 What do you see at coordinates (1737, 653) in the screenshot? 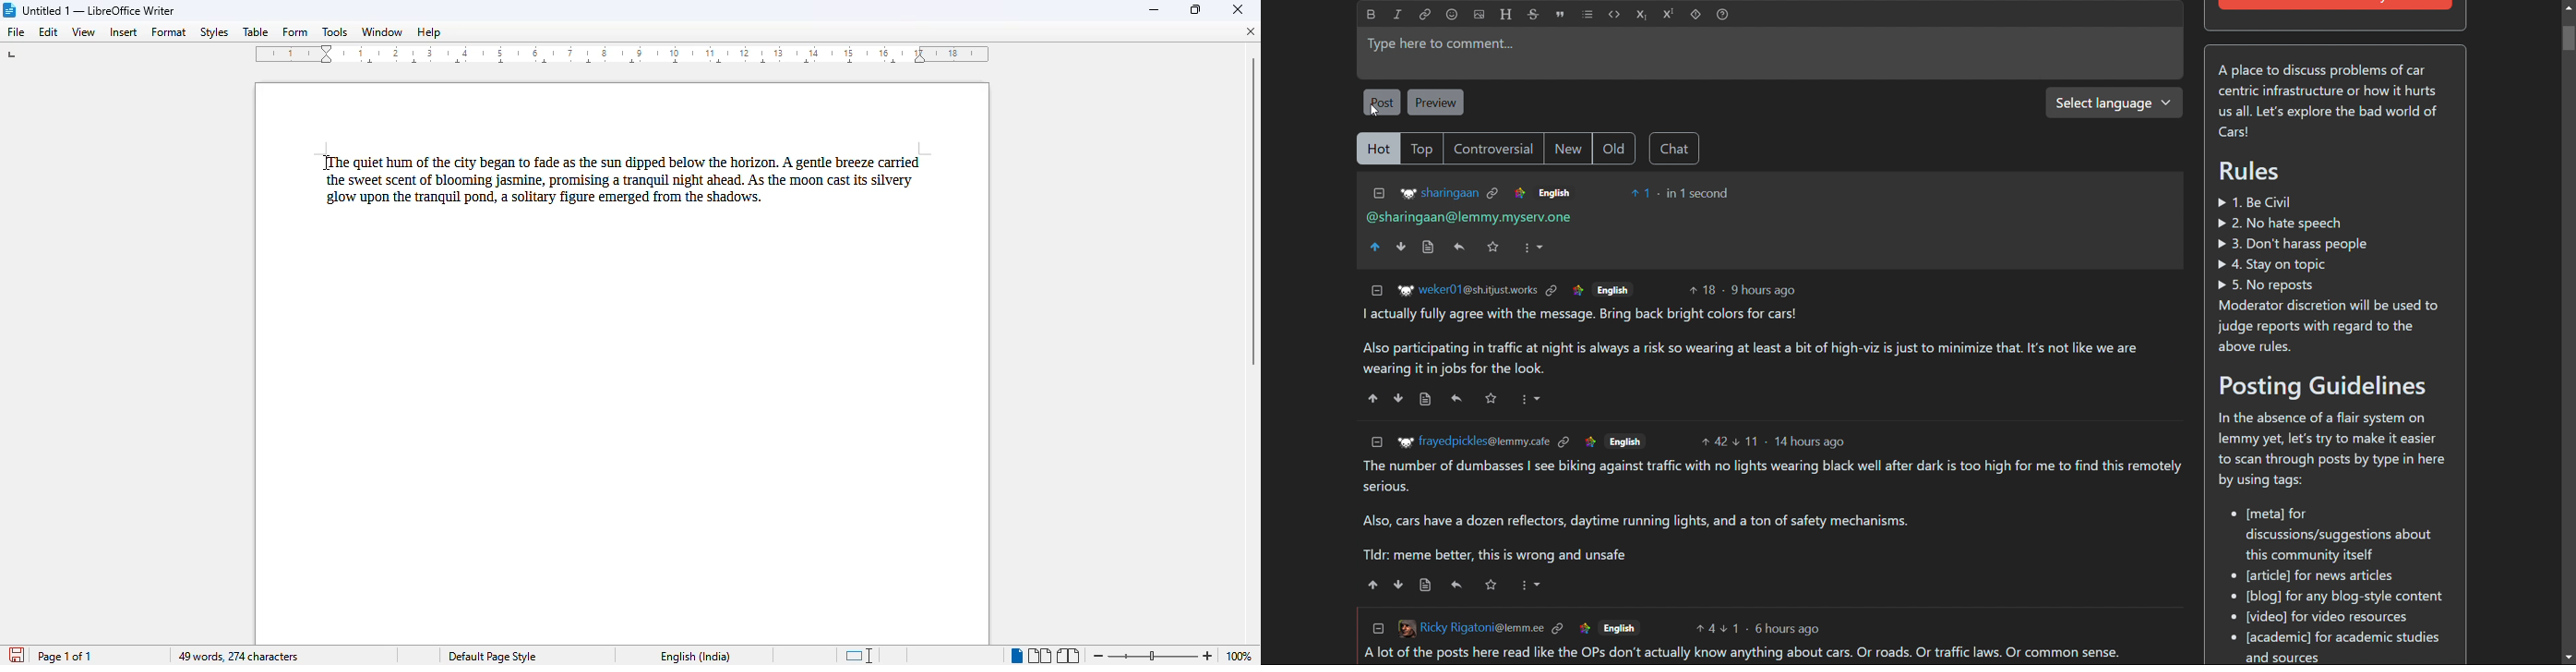
I see `| A lot of the posts here read like the OPs don’t actually know anything about cars. Or roads. Or traffic laws. Or common sense.` at bounding box center [1737, 653].